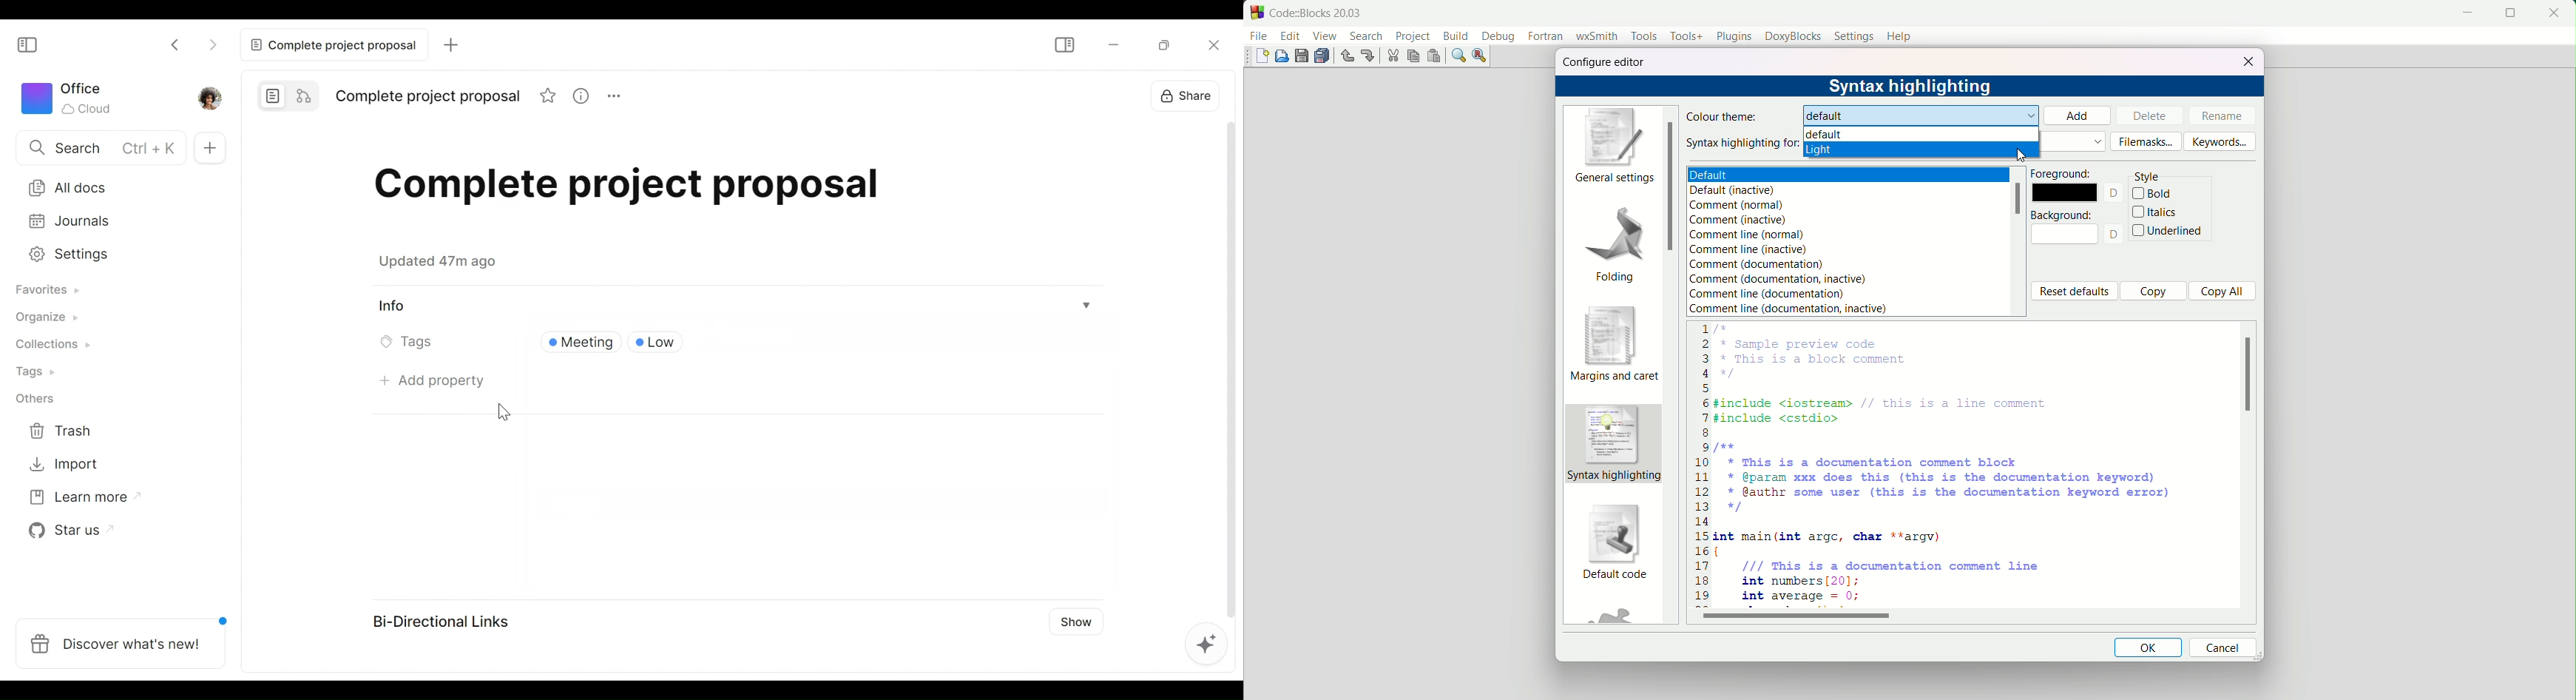 The height and width of the screenshot is (700, 2576). I want to click on All documents, so click(111, 185).